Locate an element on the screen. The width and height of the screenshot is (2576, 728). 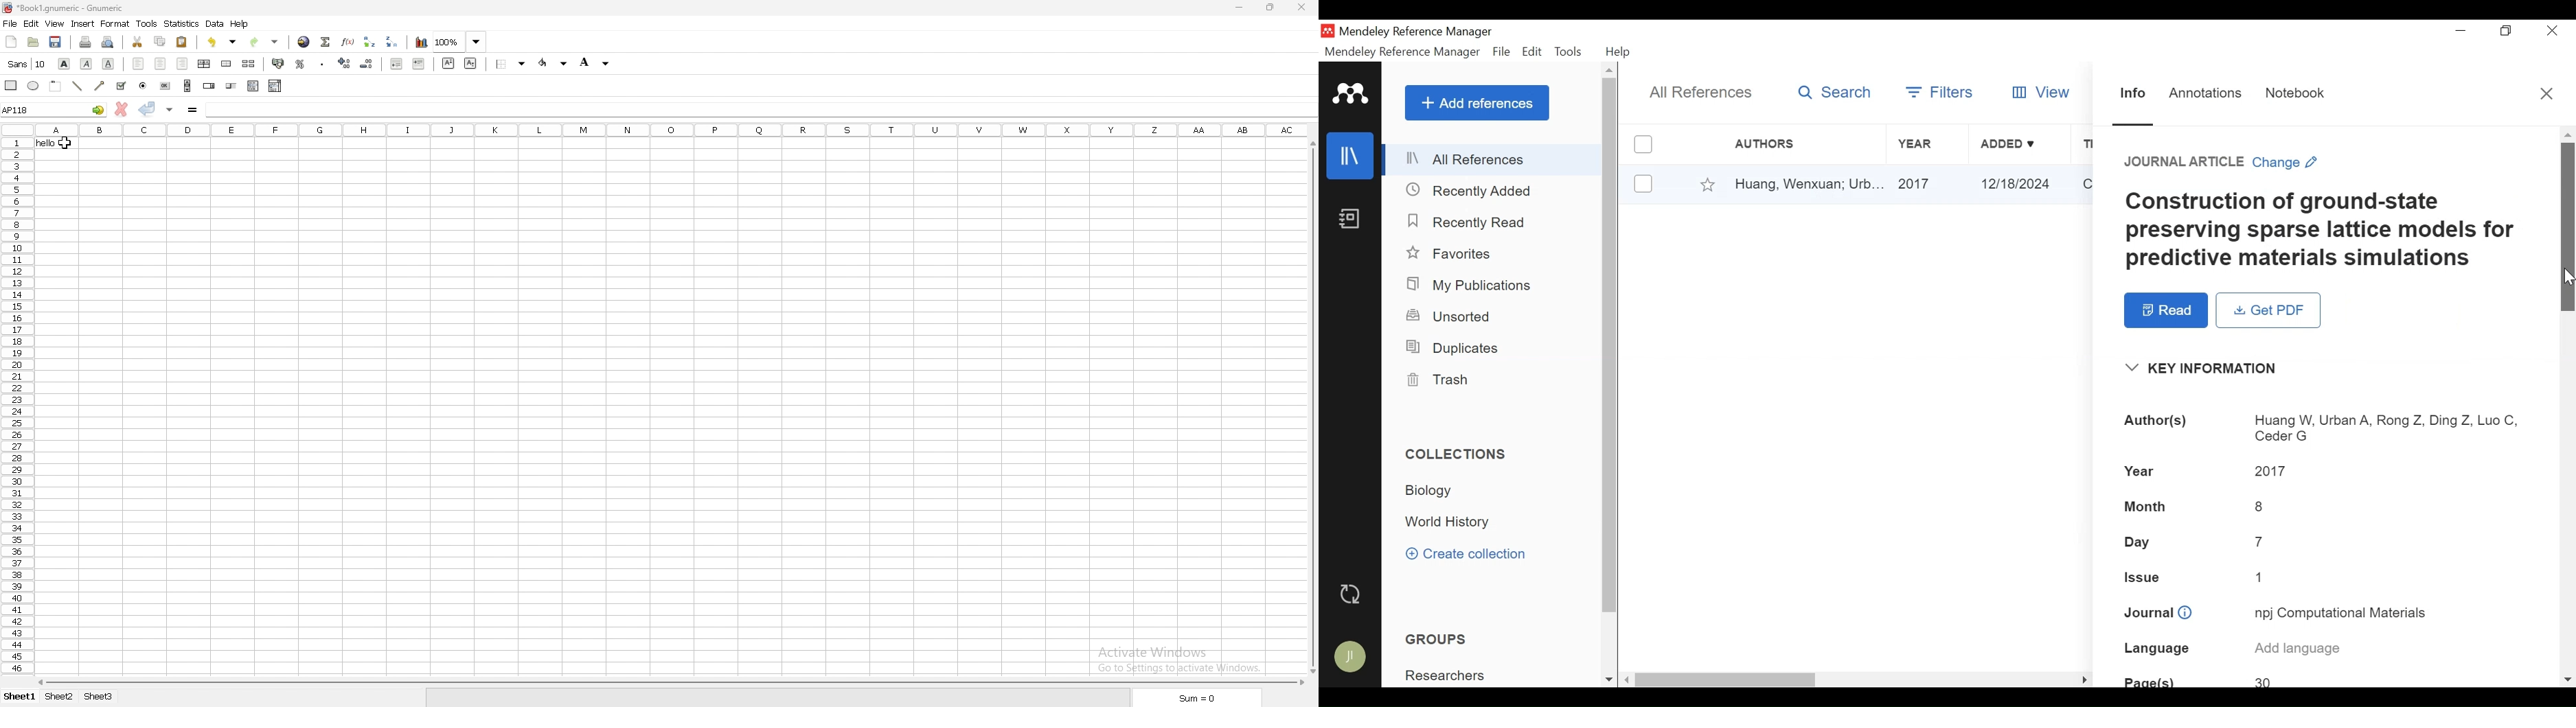
increase indent is located at coordinates (419, 63).